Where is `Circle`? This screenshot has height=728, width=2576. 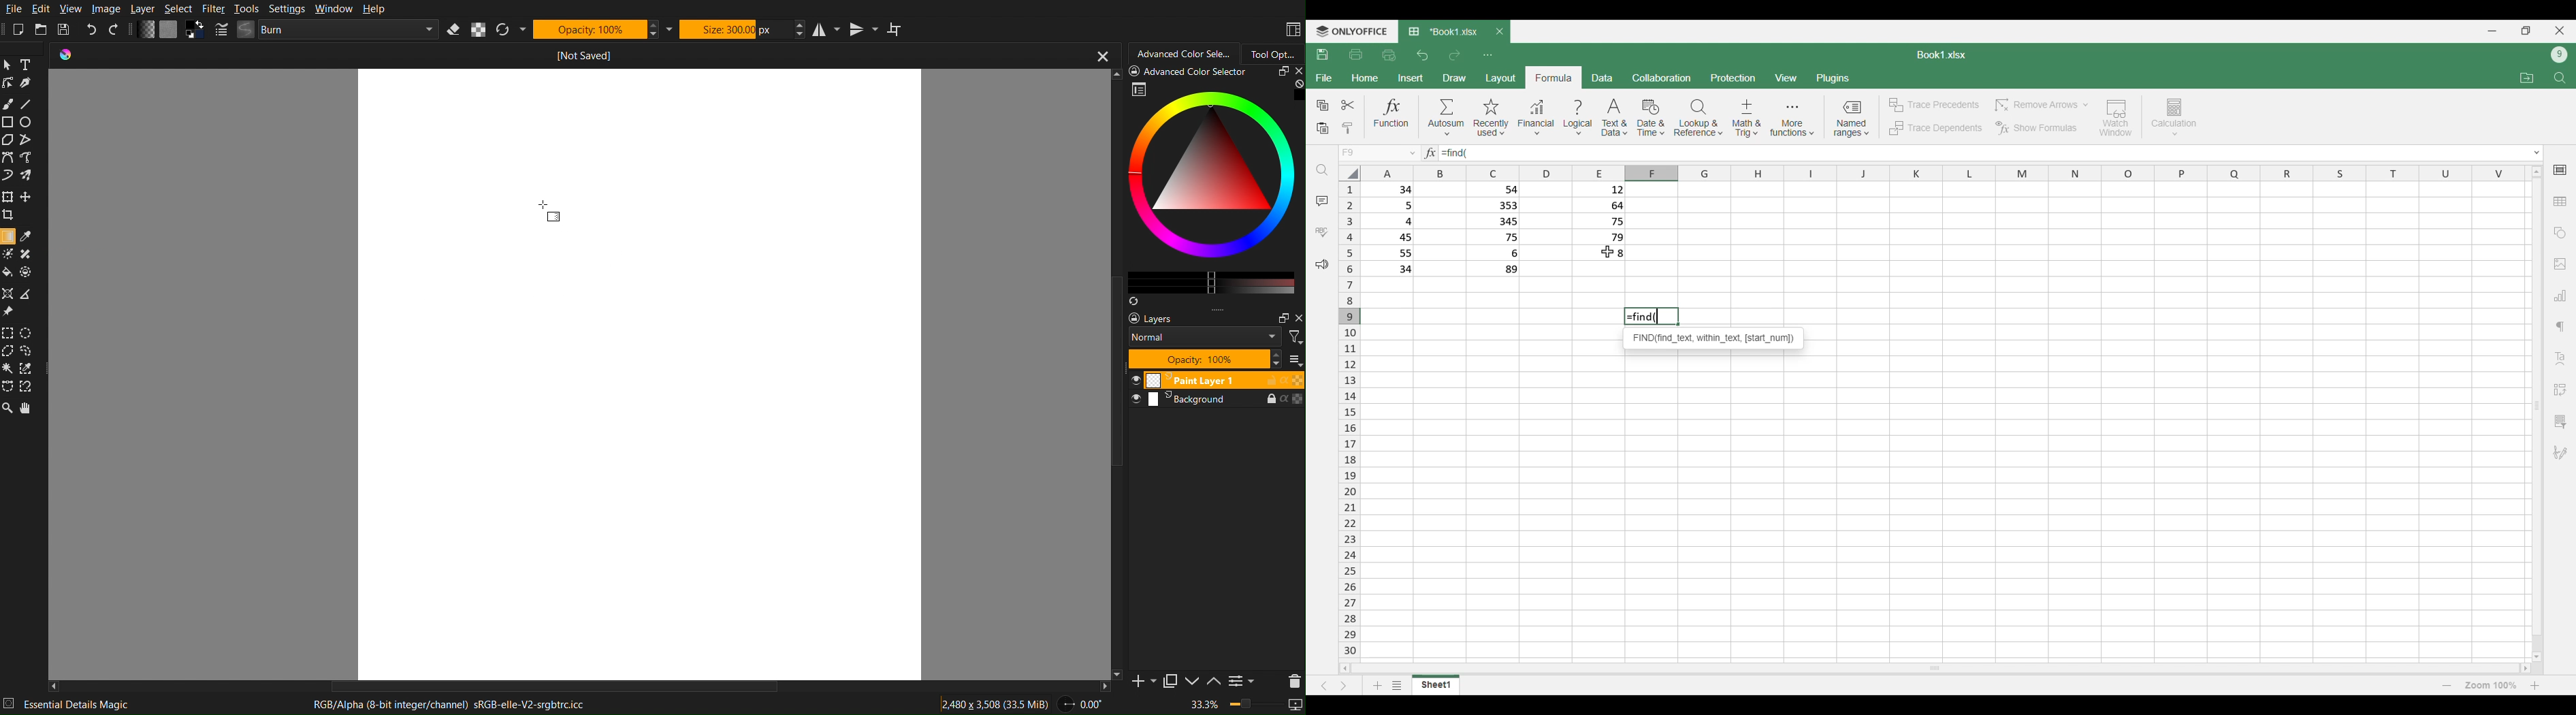 Circle is located at coordinates (27, 121).